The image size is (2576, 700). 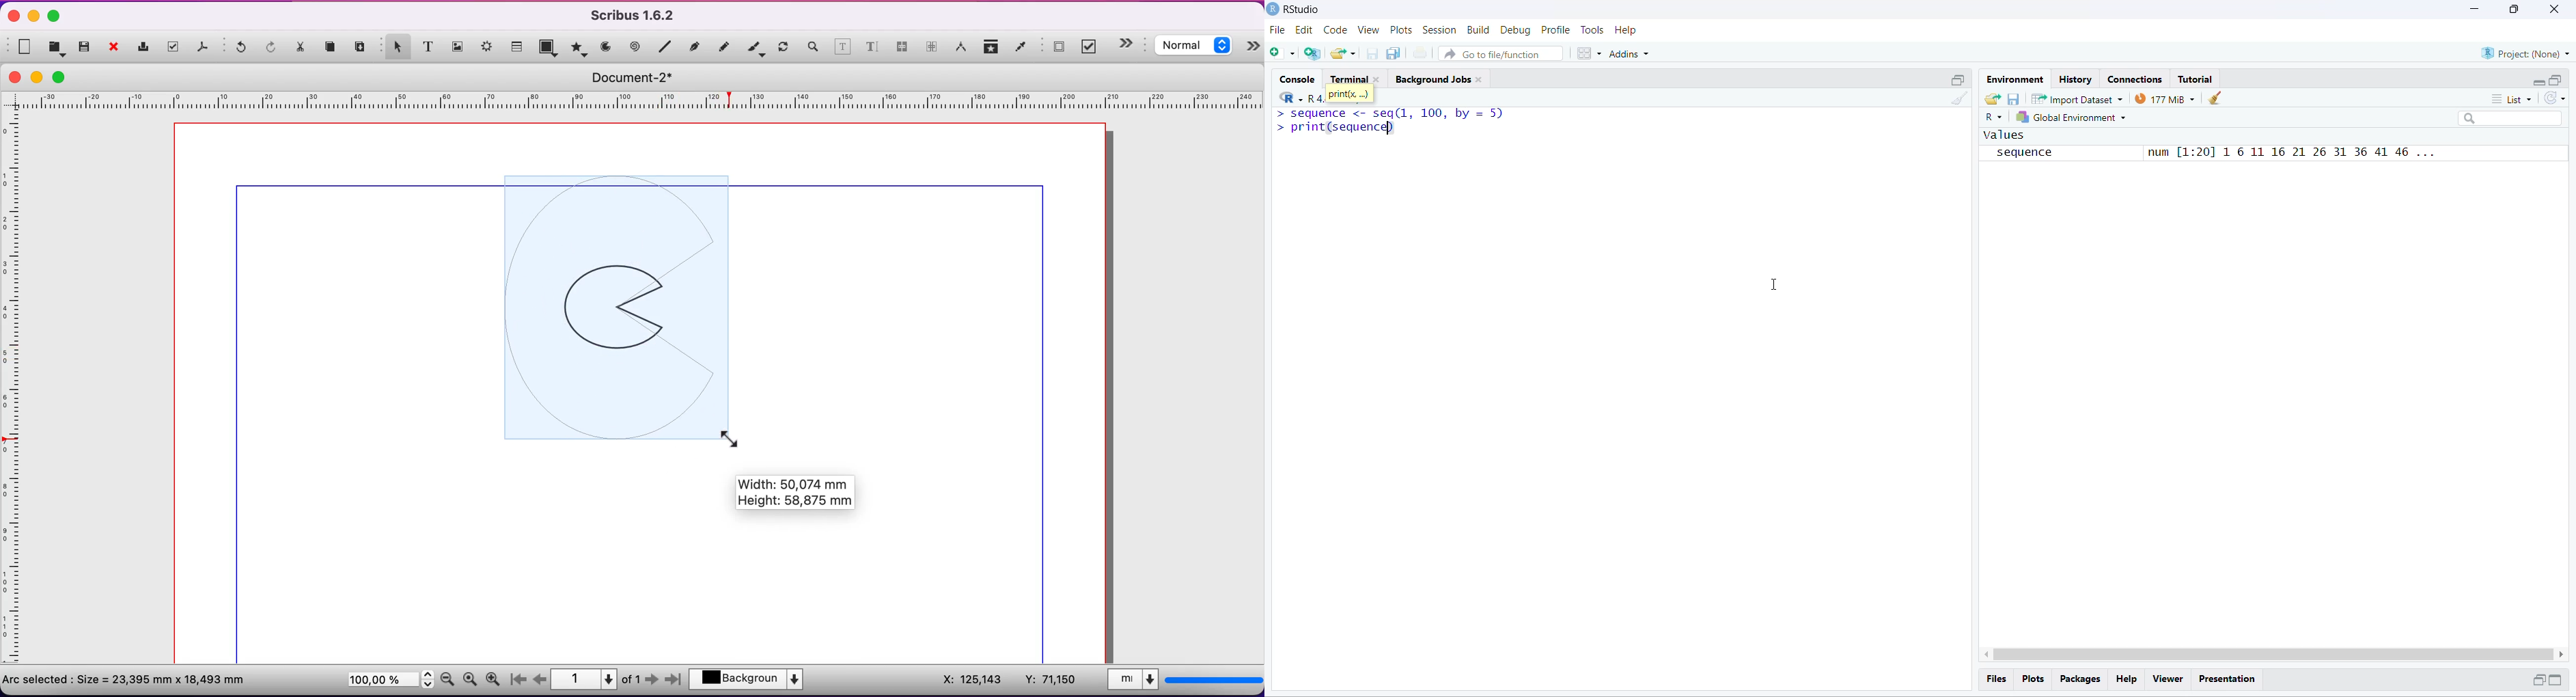 What do you see at coordinates (2555, 9) in the screenshot?
I see `close` at bounding box center [2555, 9].